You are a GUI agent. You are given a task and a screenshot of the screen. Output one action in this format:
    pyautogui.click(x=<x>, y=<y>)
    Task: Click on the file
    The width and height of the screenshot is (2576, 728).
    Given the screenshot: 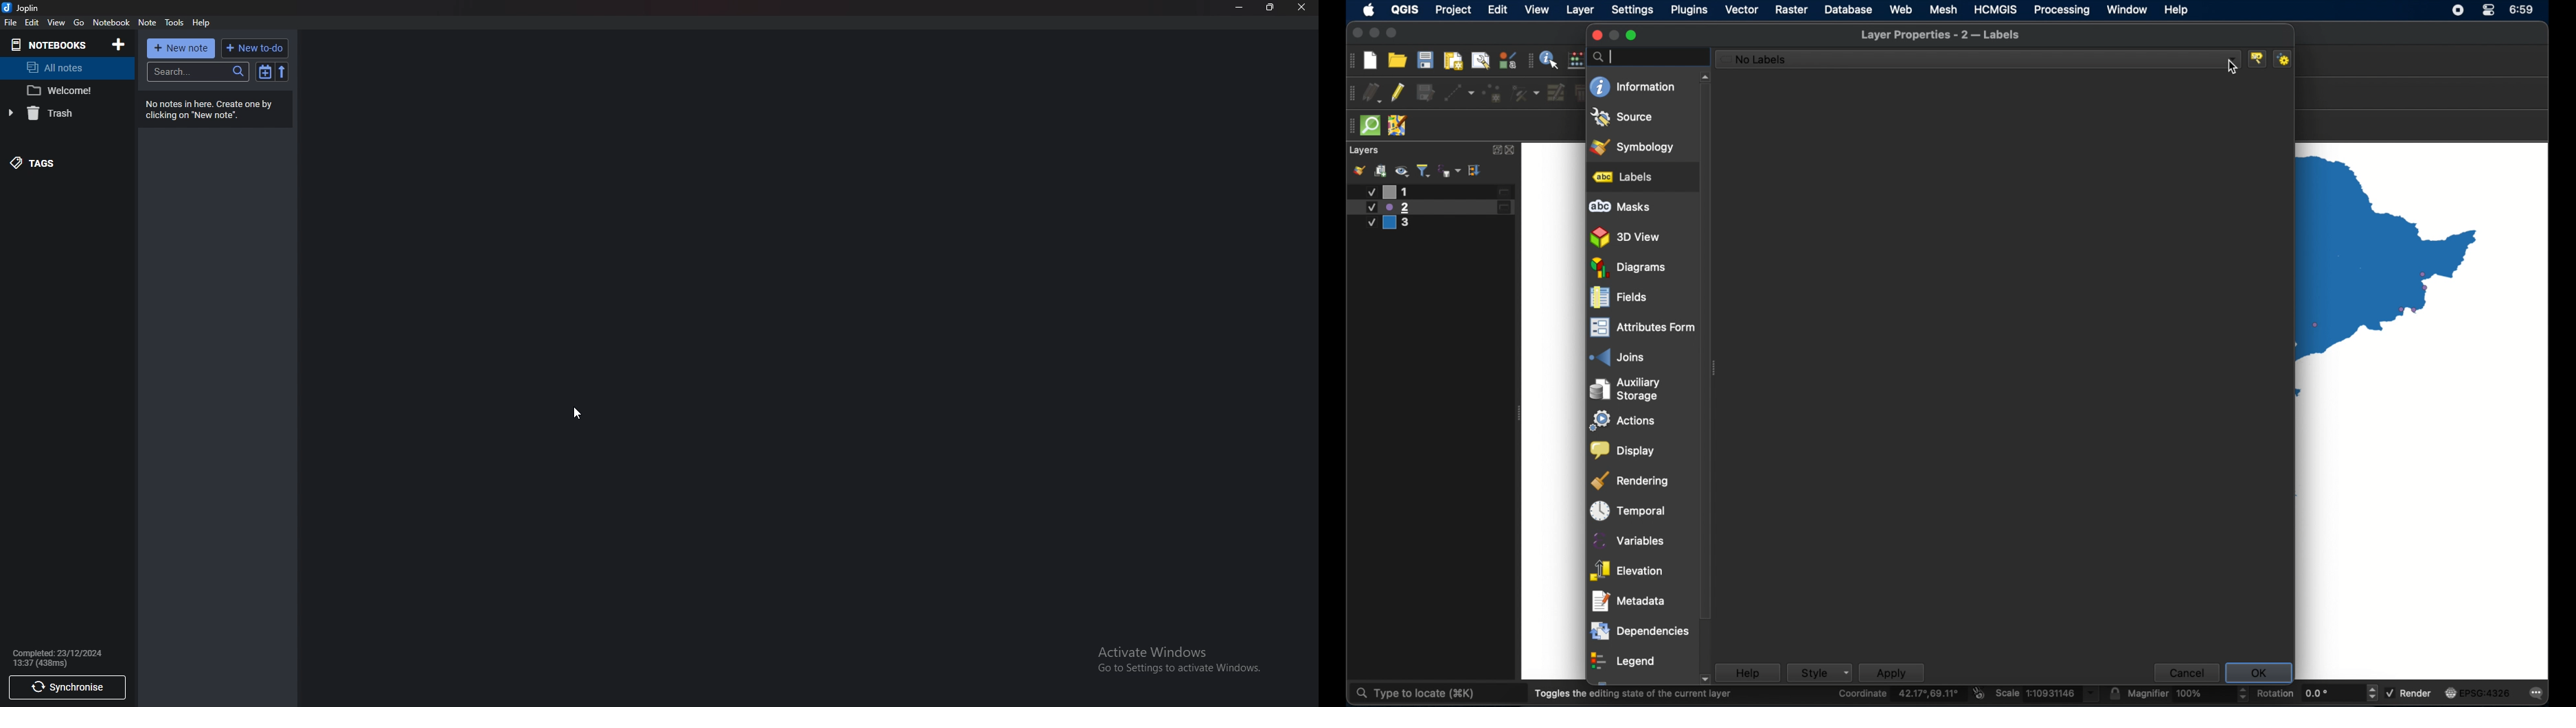 What is the action you would take?
    pyautogui.click(x=11, y=23)
    